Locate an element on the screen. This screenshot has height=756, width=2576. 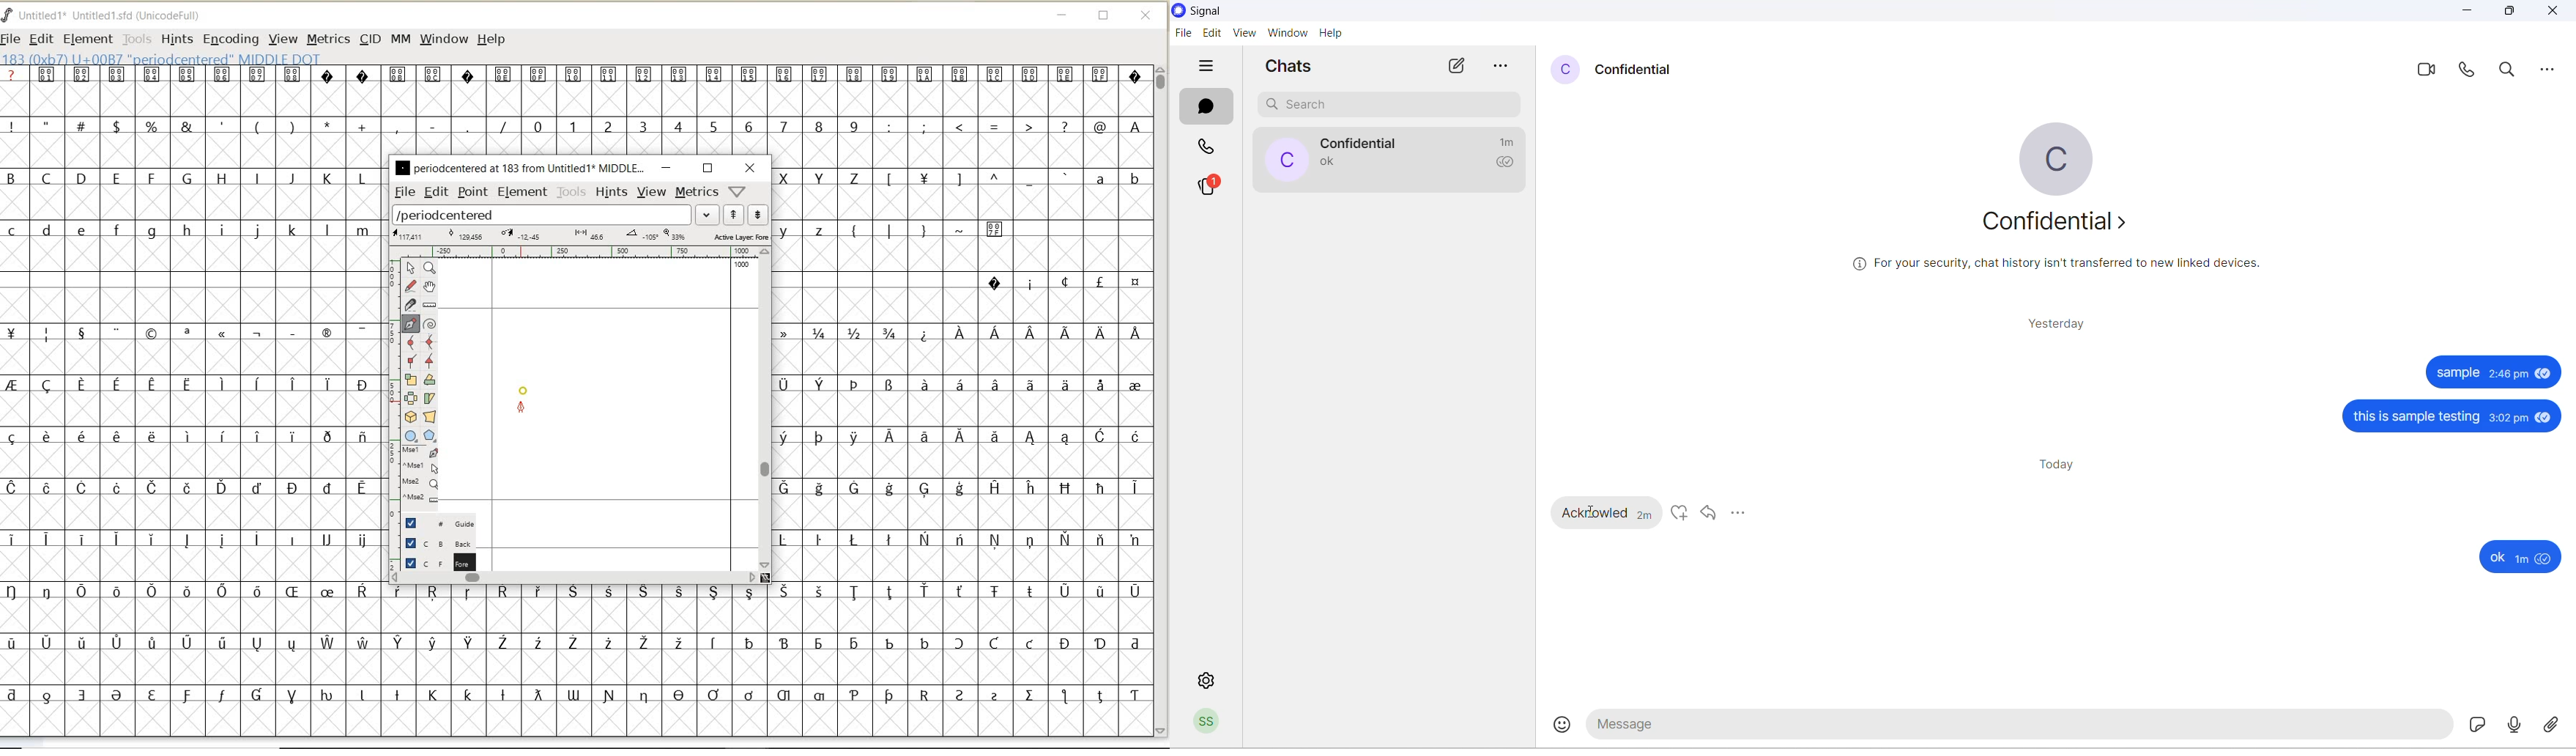
more options is located at coordinates (1743, 514).